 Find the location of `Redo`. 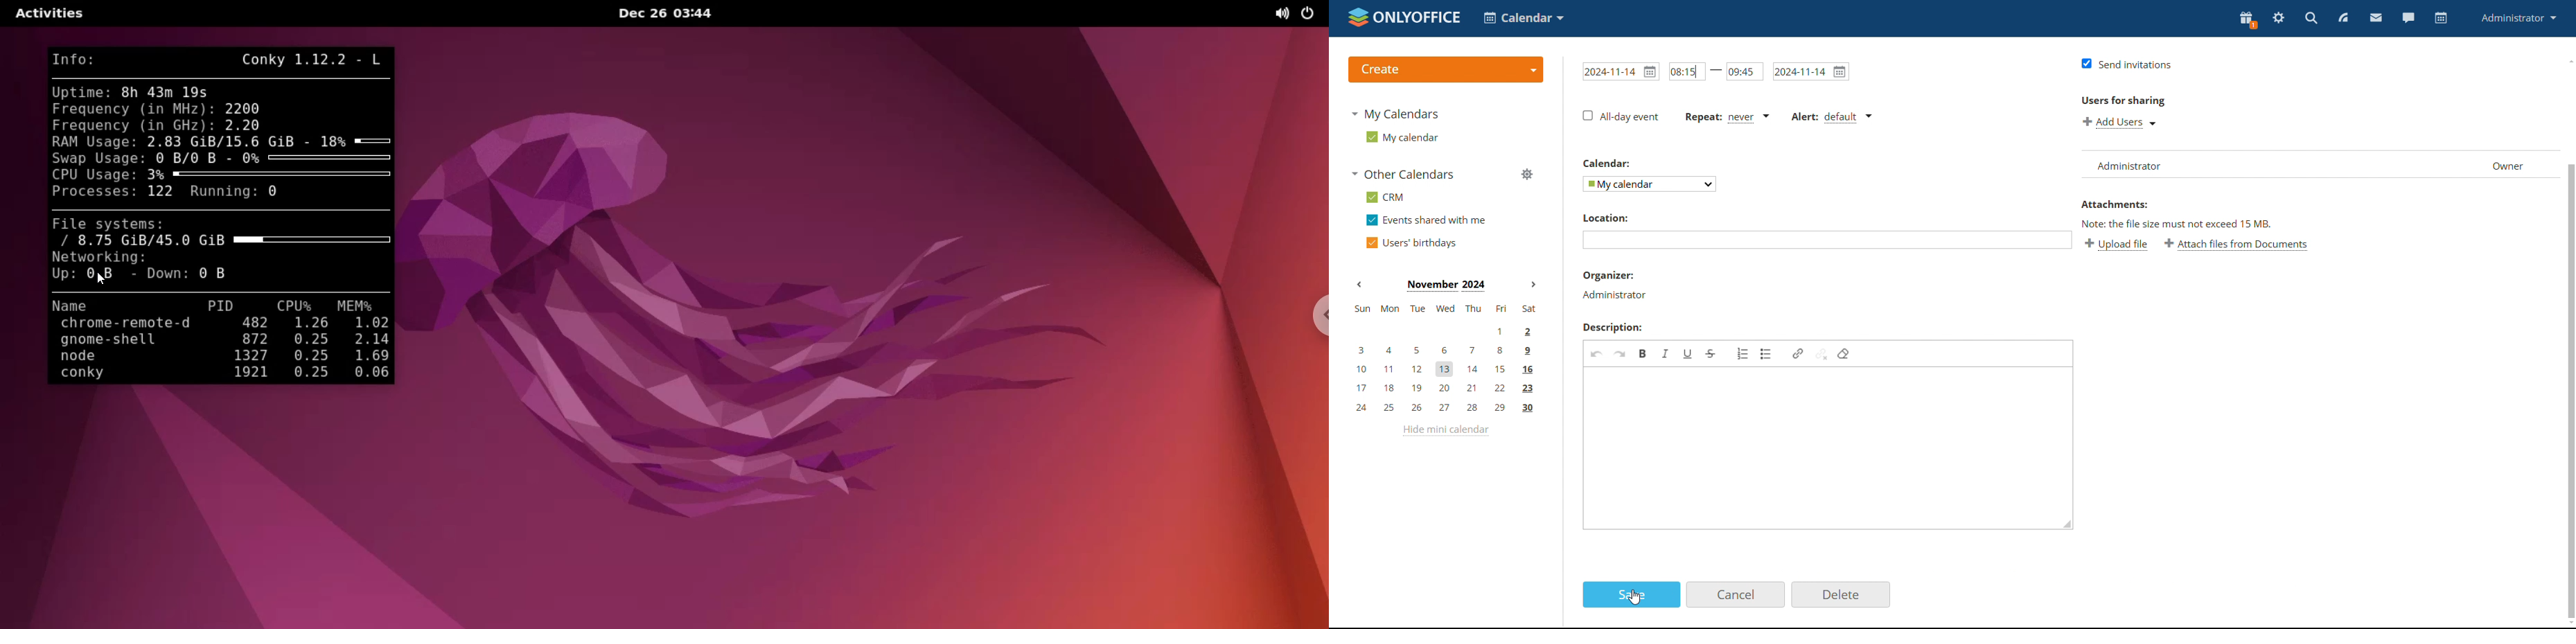

Redo is located at coordinates (1620, 353).